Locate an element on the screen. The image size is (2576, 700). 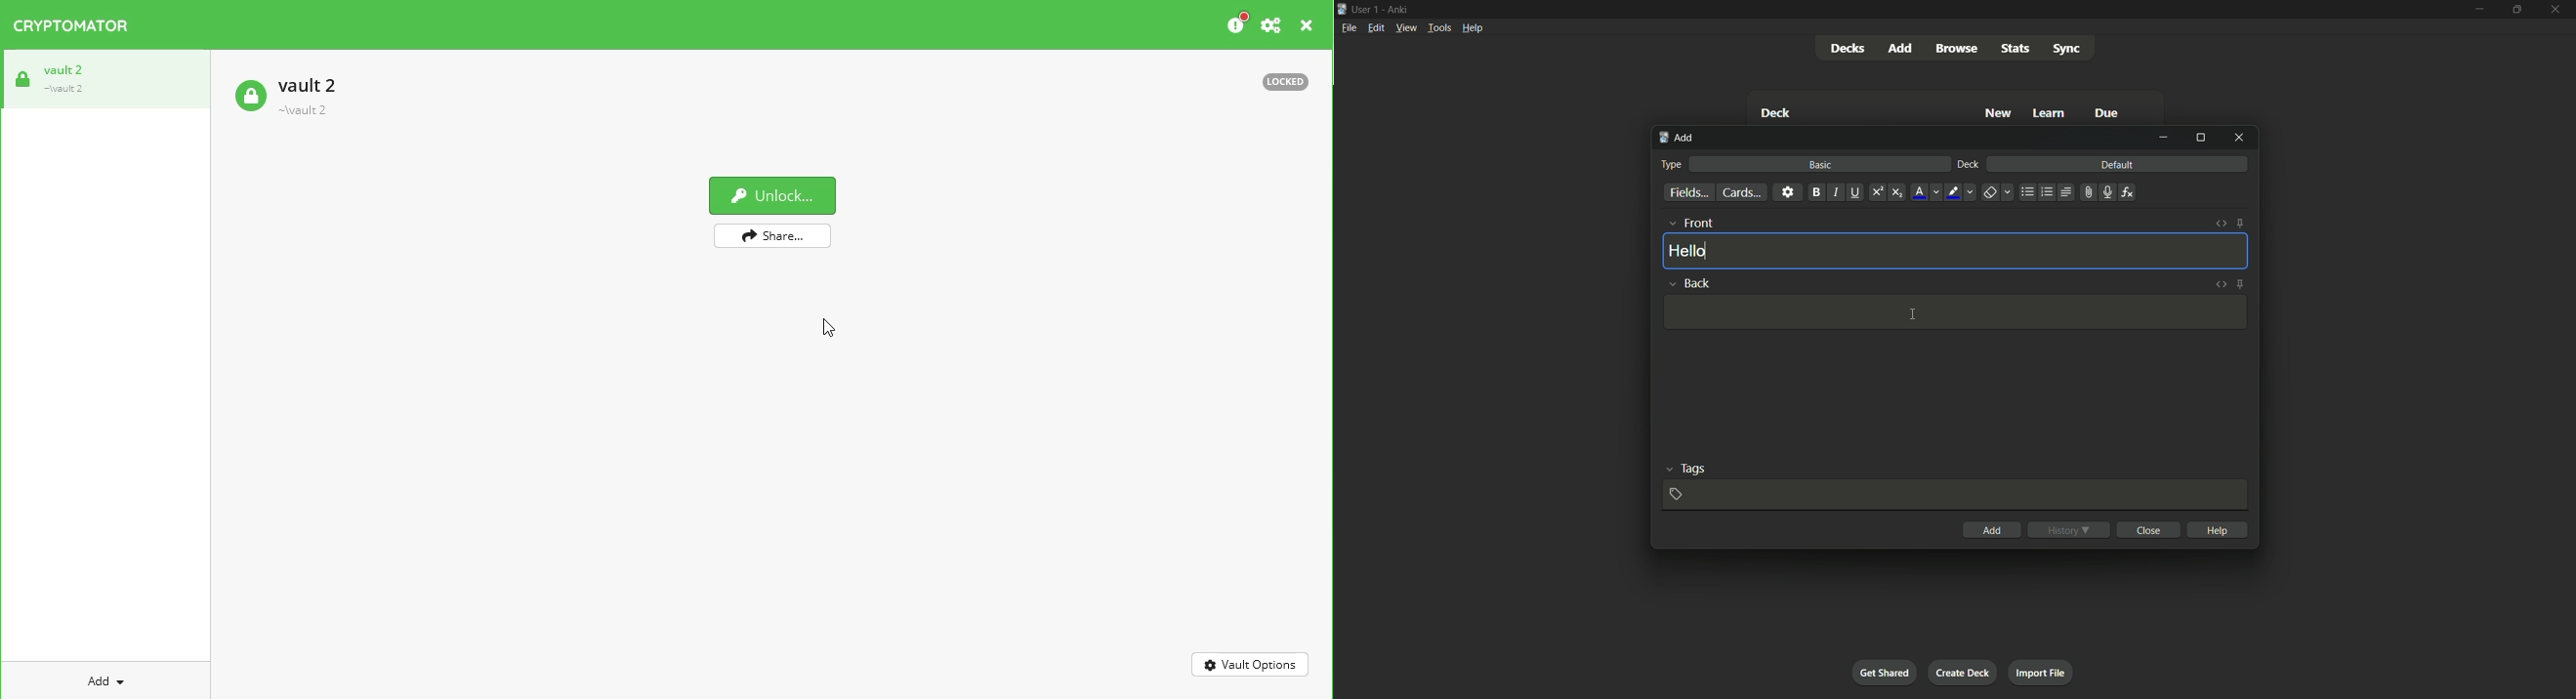
alignment is located at coordinates (2067, 192).